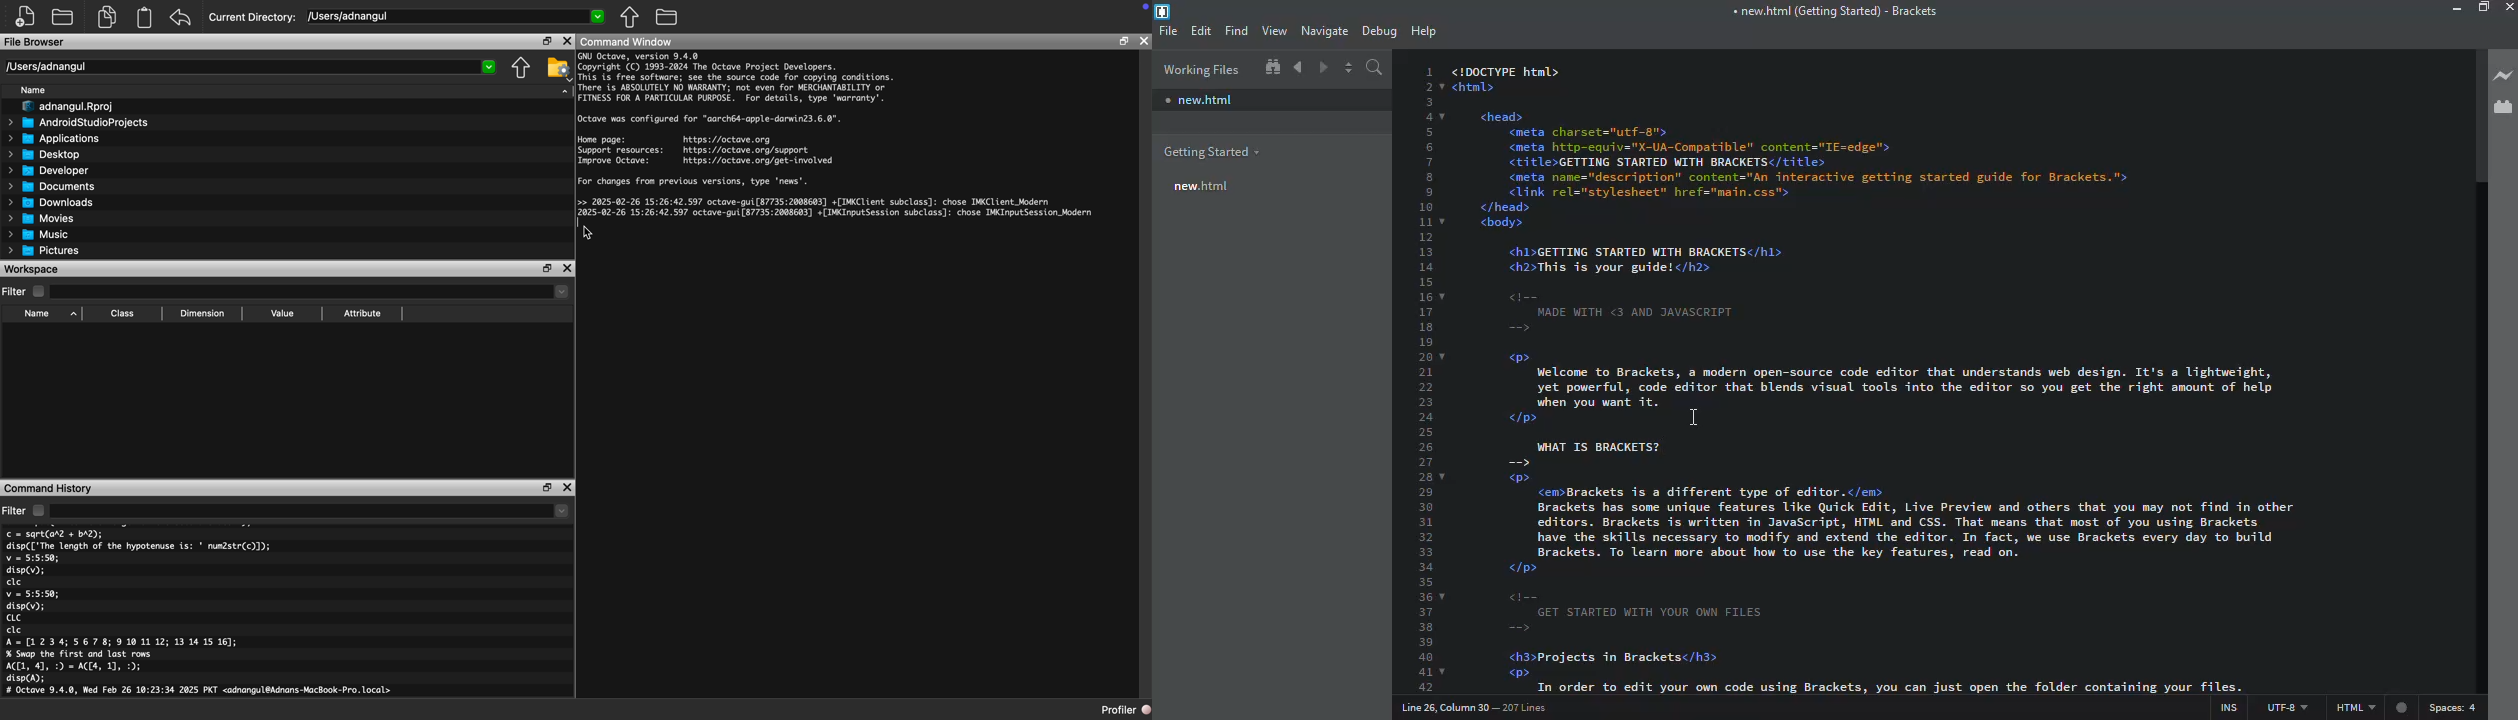 This screenshot has height=728, width=2520. I want to click on minimize, so click(2458, 9).